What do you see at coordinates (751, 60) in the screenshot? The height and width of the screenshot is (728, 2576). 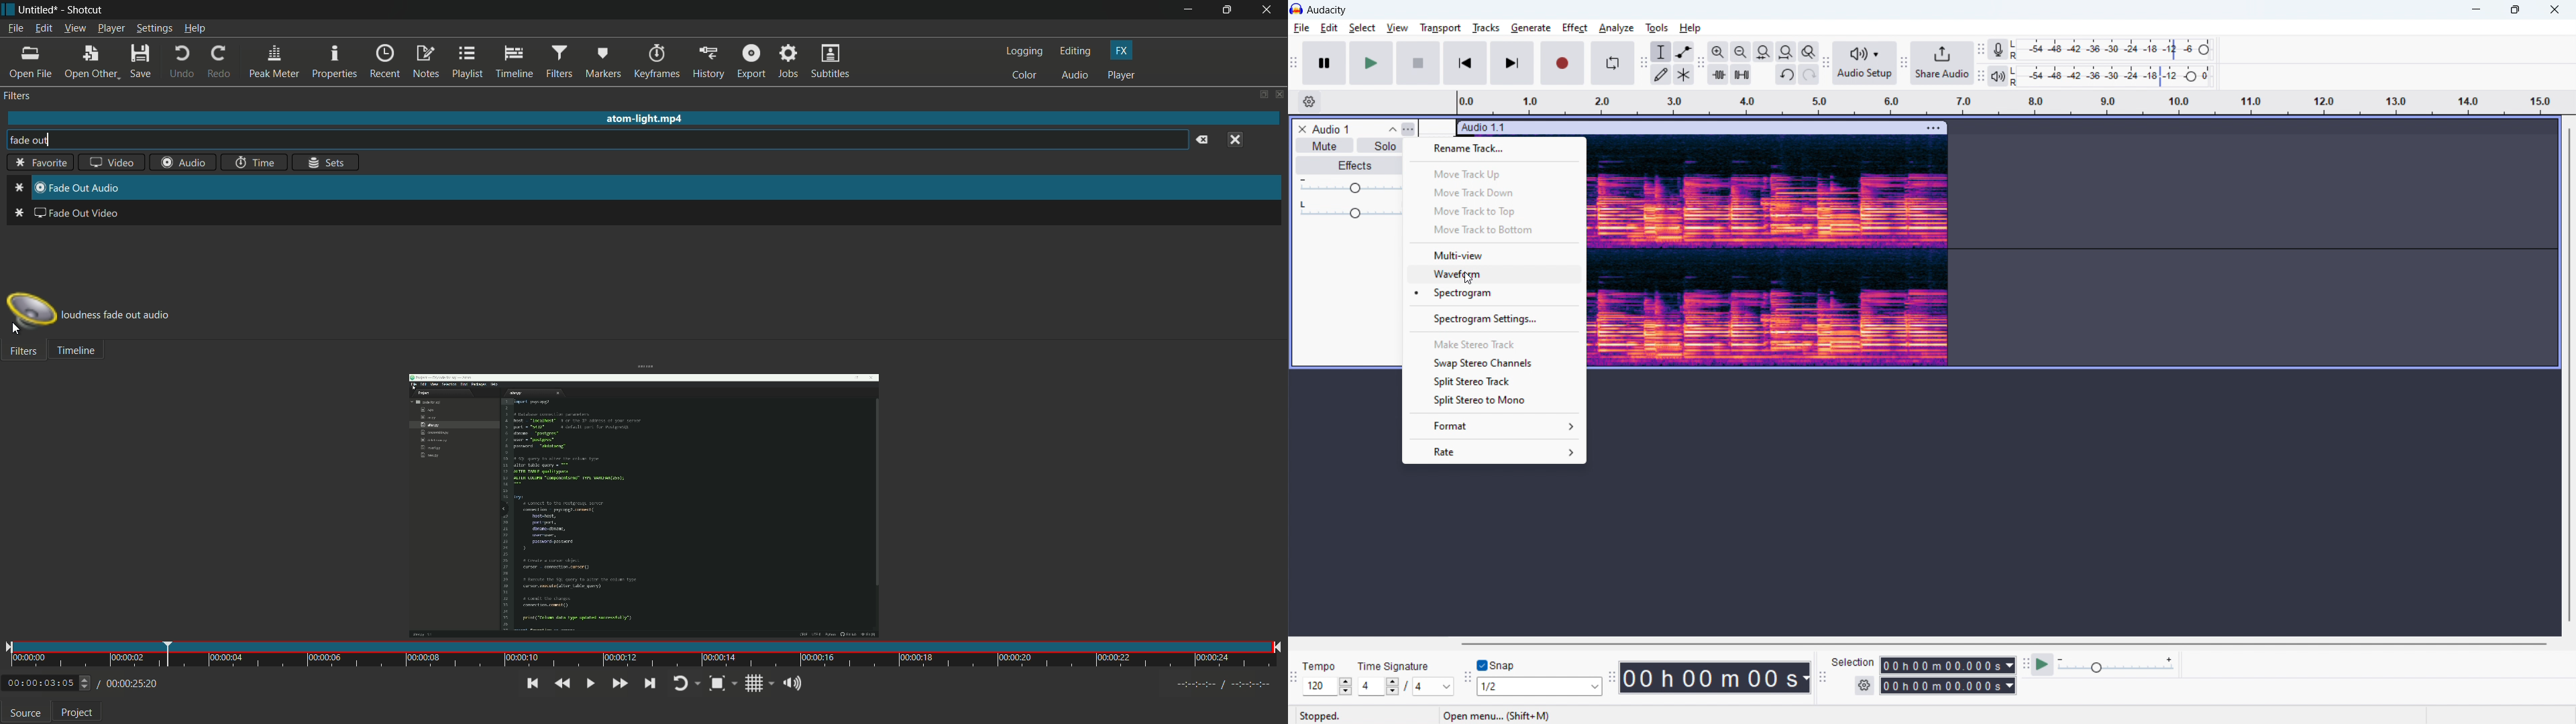 I see `export` at bounding box center [751, 60].